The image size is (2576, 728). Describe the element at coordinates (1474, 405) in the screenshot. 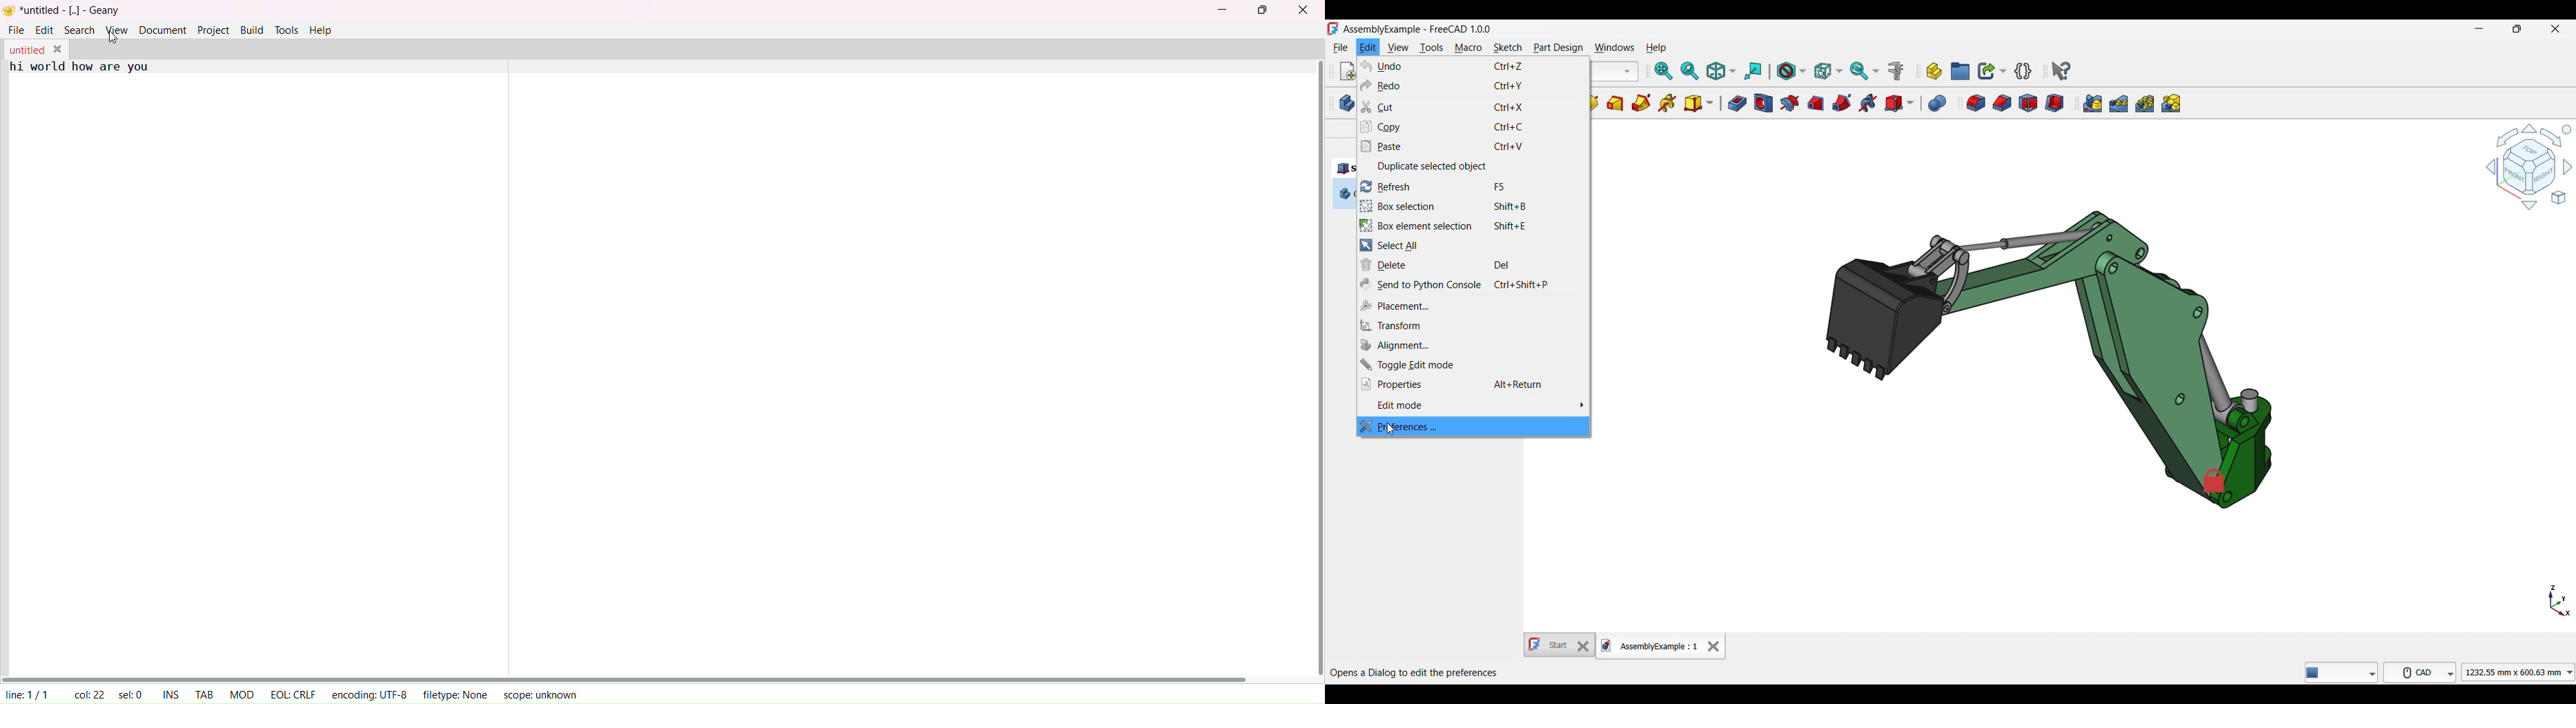

I see `Edit mode options` at that location.